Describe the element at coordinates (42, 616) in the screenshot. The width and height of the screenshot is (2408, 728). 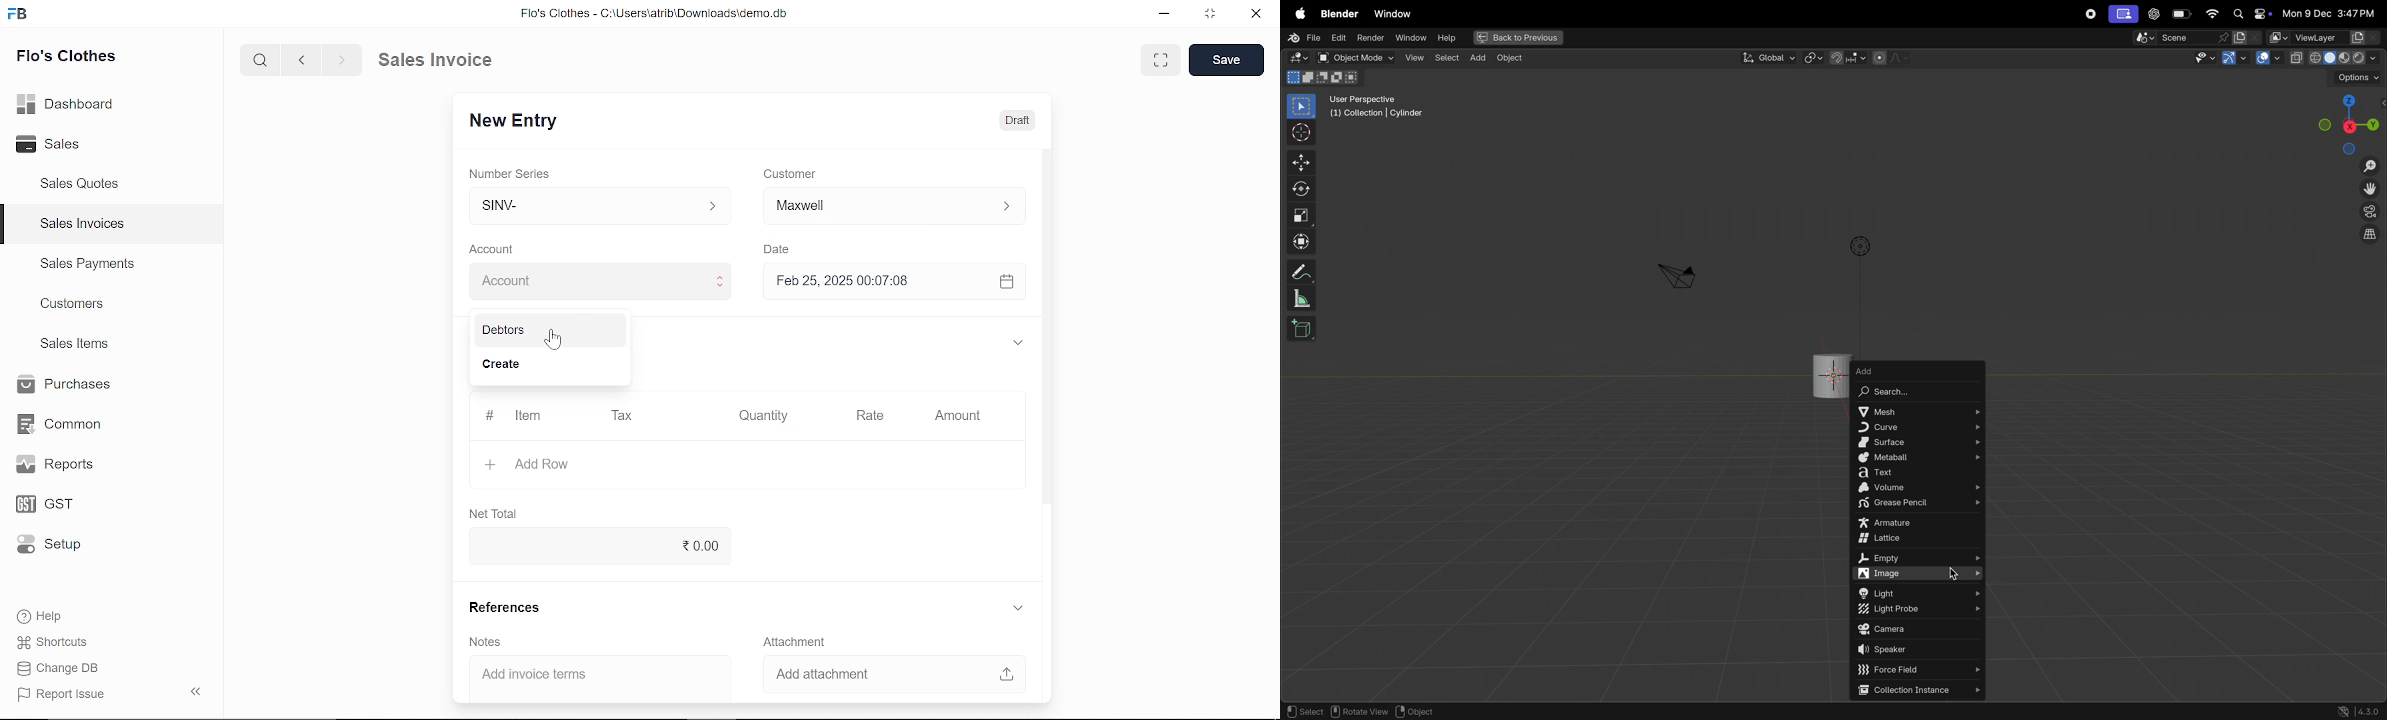
I see `Help` at that location.